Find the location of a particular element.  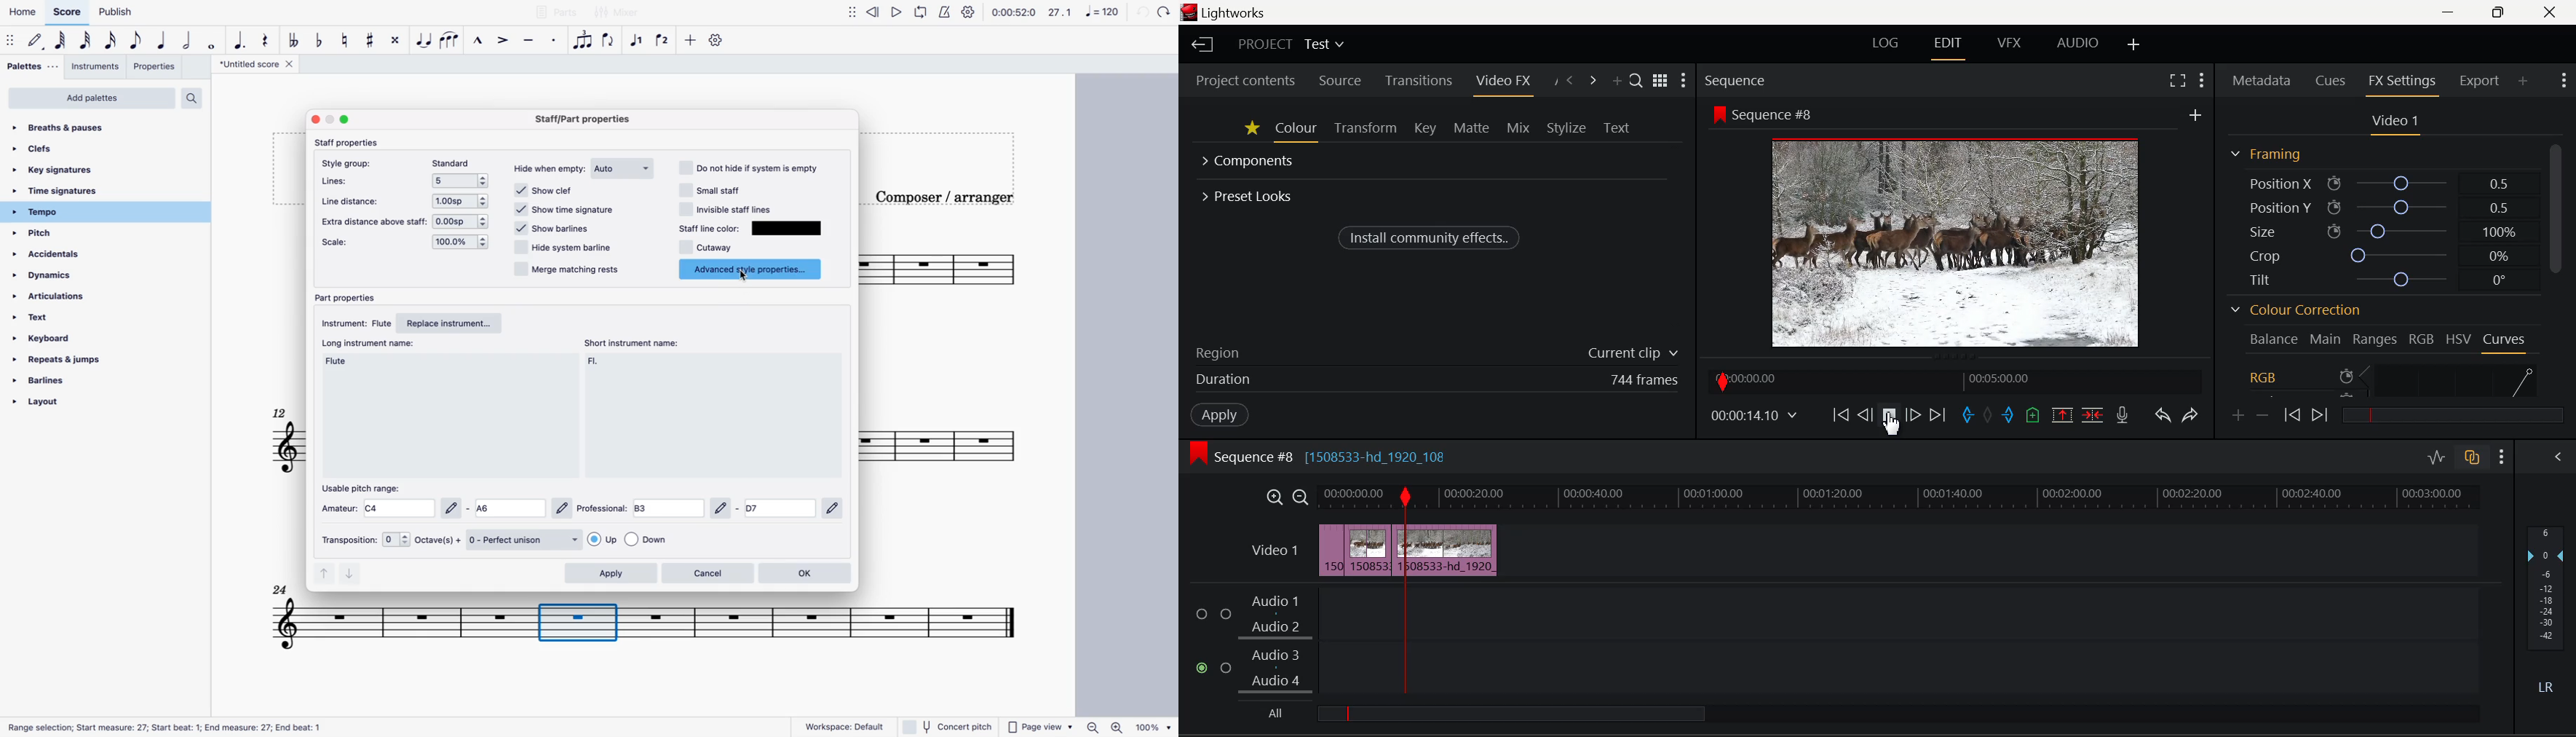

amateus is located at coordinates (340, 508).